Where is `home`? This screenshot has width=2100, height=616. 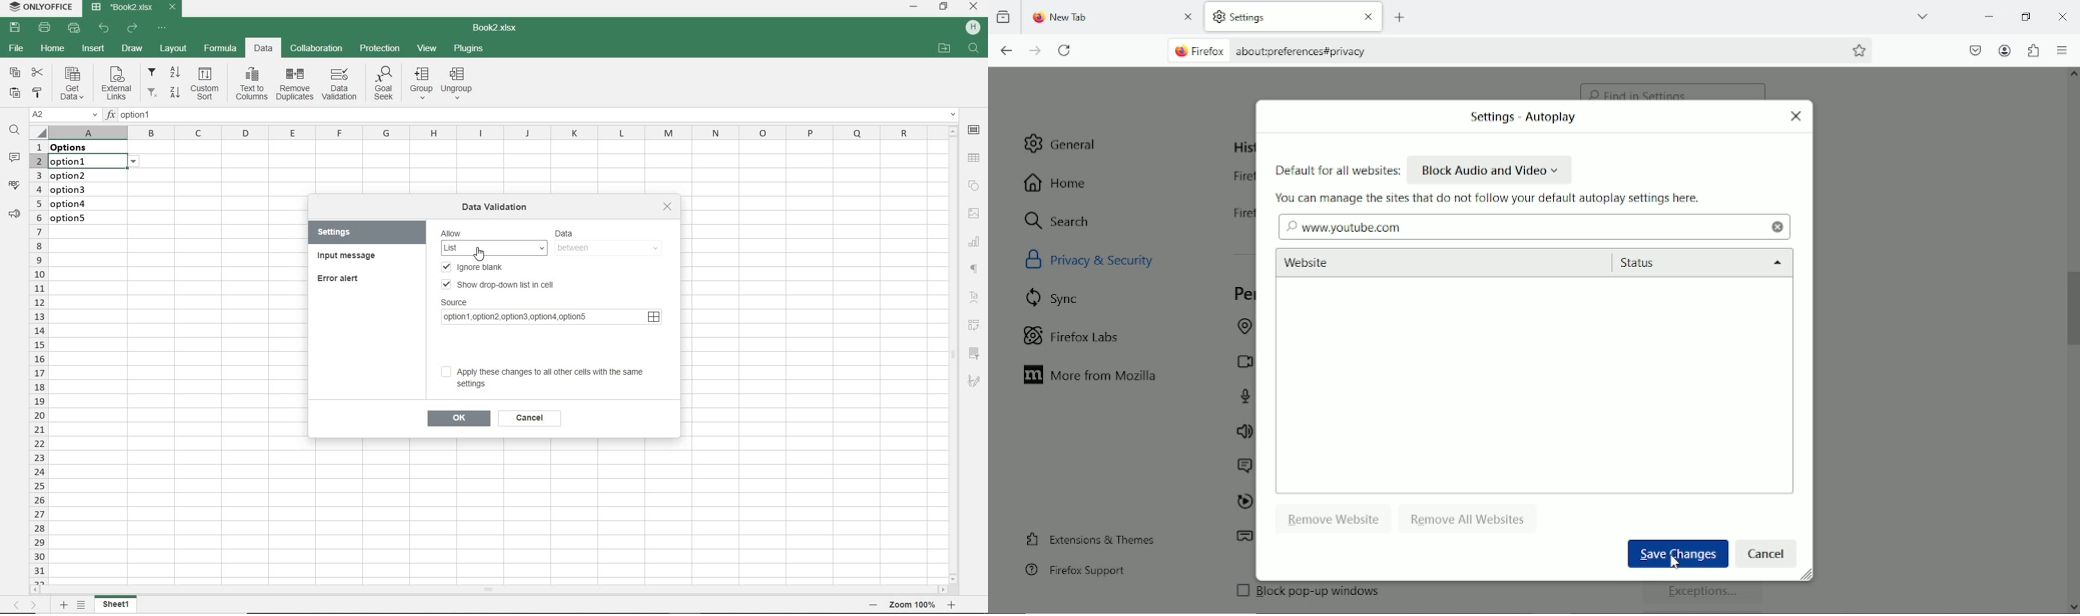
home is located at coordinates (1057, 182).